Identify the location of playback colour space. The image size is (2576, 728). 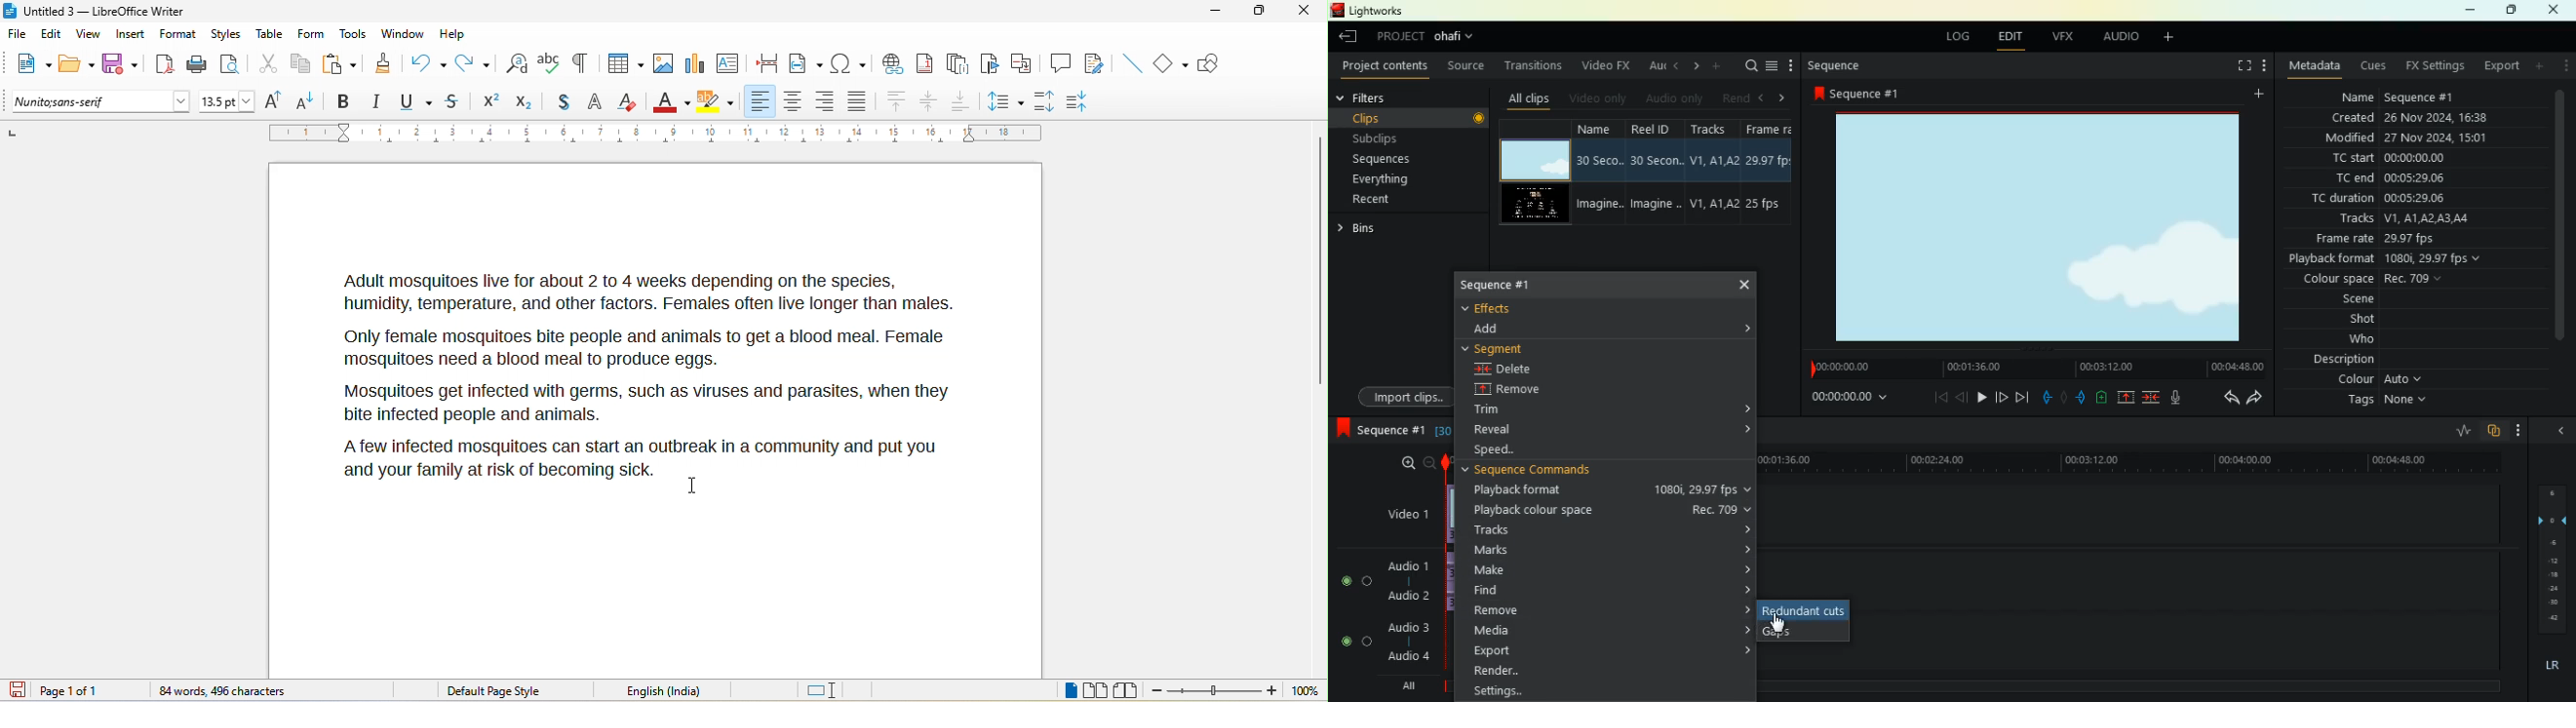
(1609, 510).